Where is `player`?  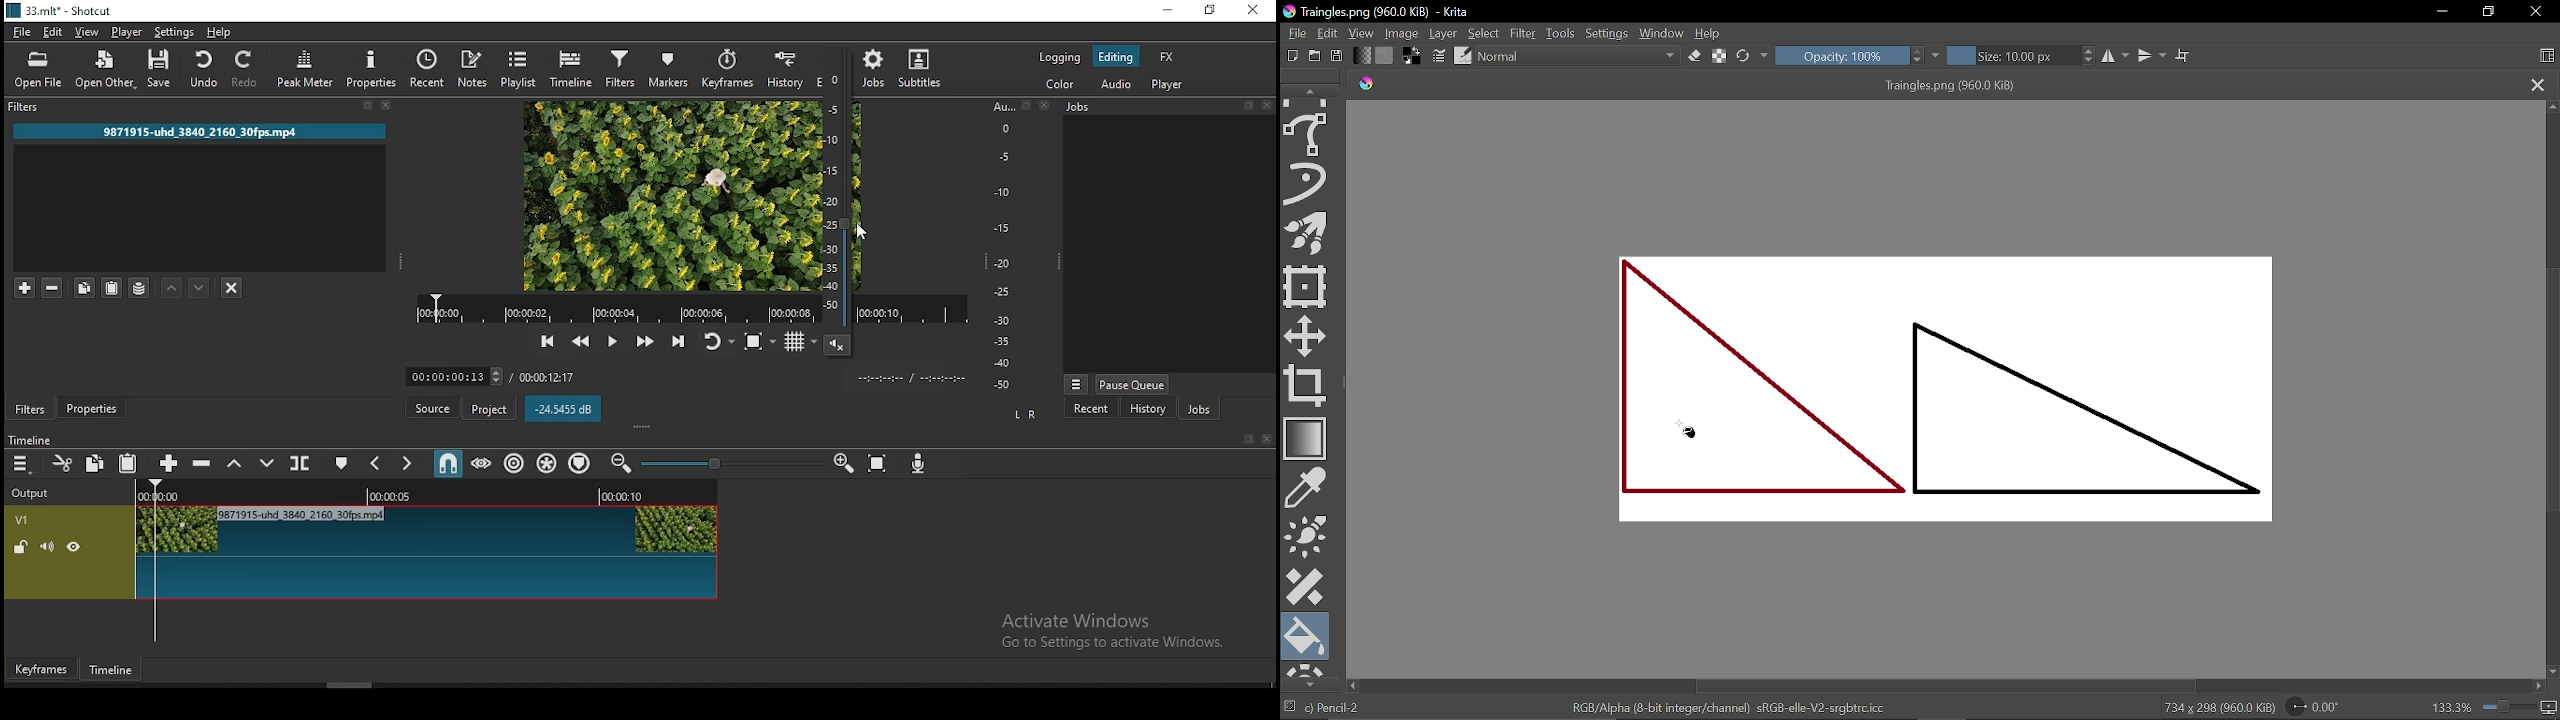
player is located at coordinates (127, 31).